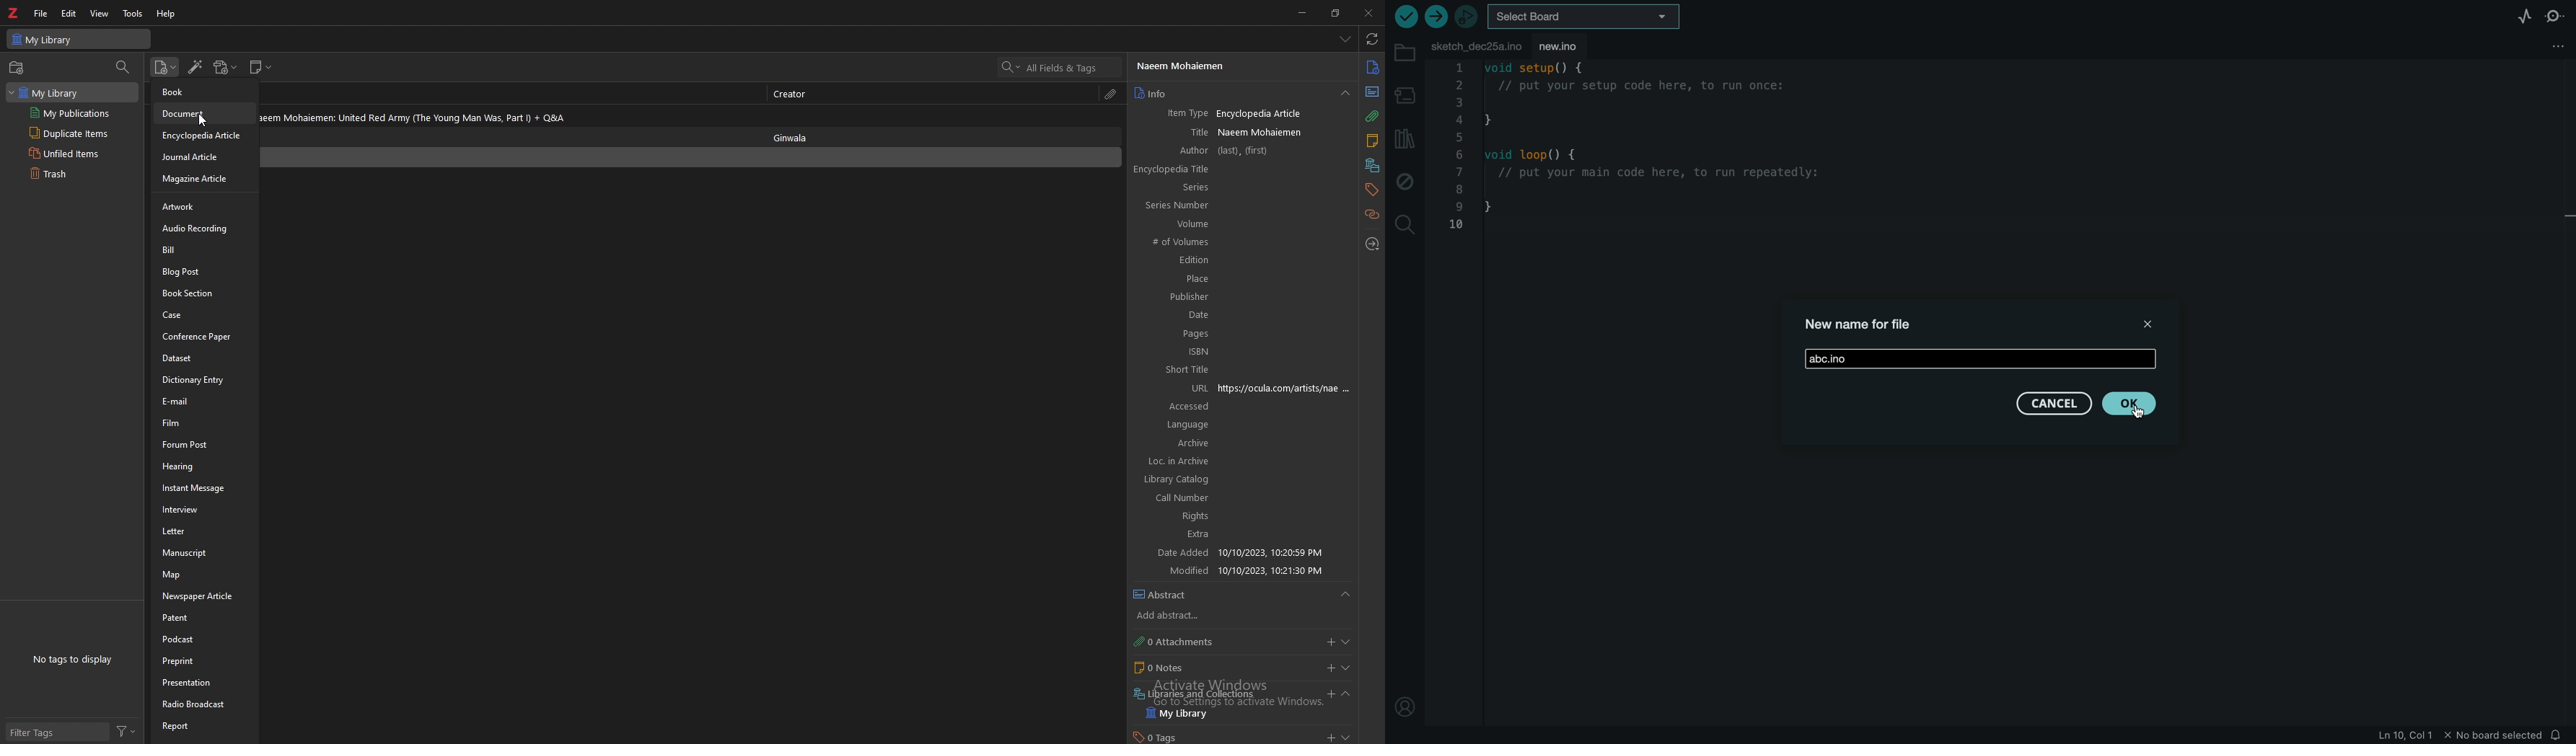  Describe the element at coordinates (1173, 370) in the screenshot. I see `short title` at that location.